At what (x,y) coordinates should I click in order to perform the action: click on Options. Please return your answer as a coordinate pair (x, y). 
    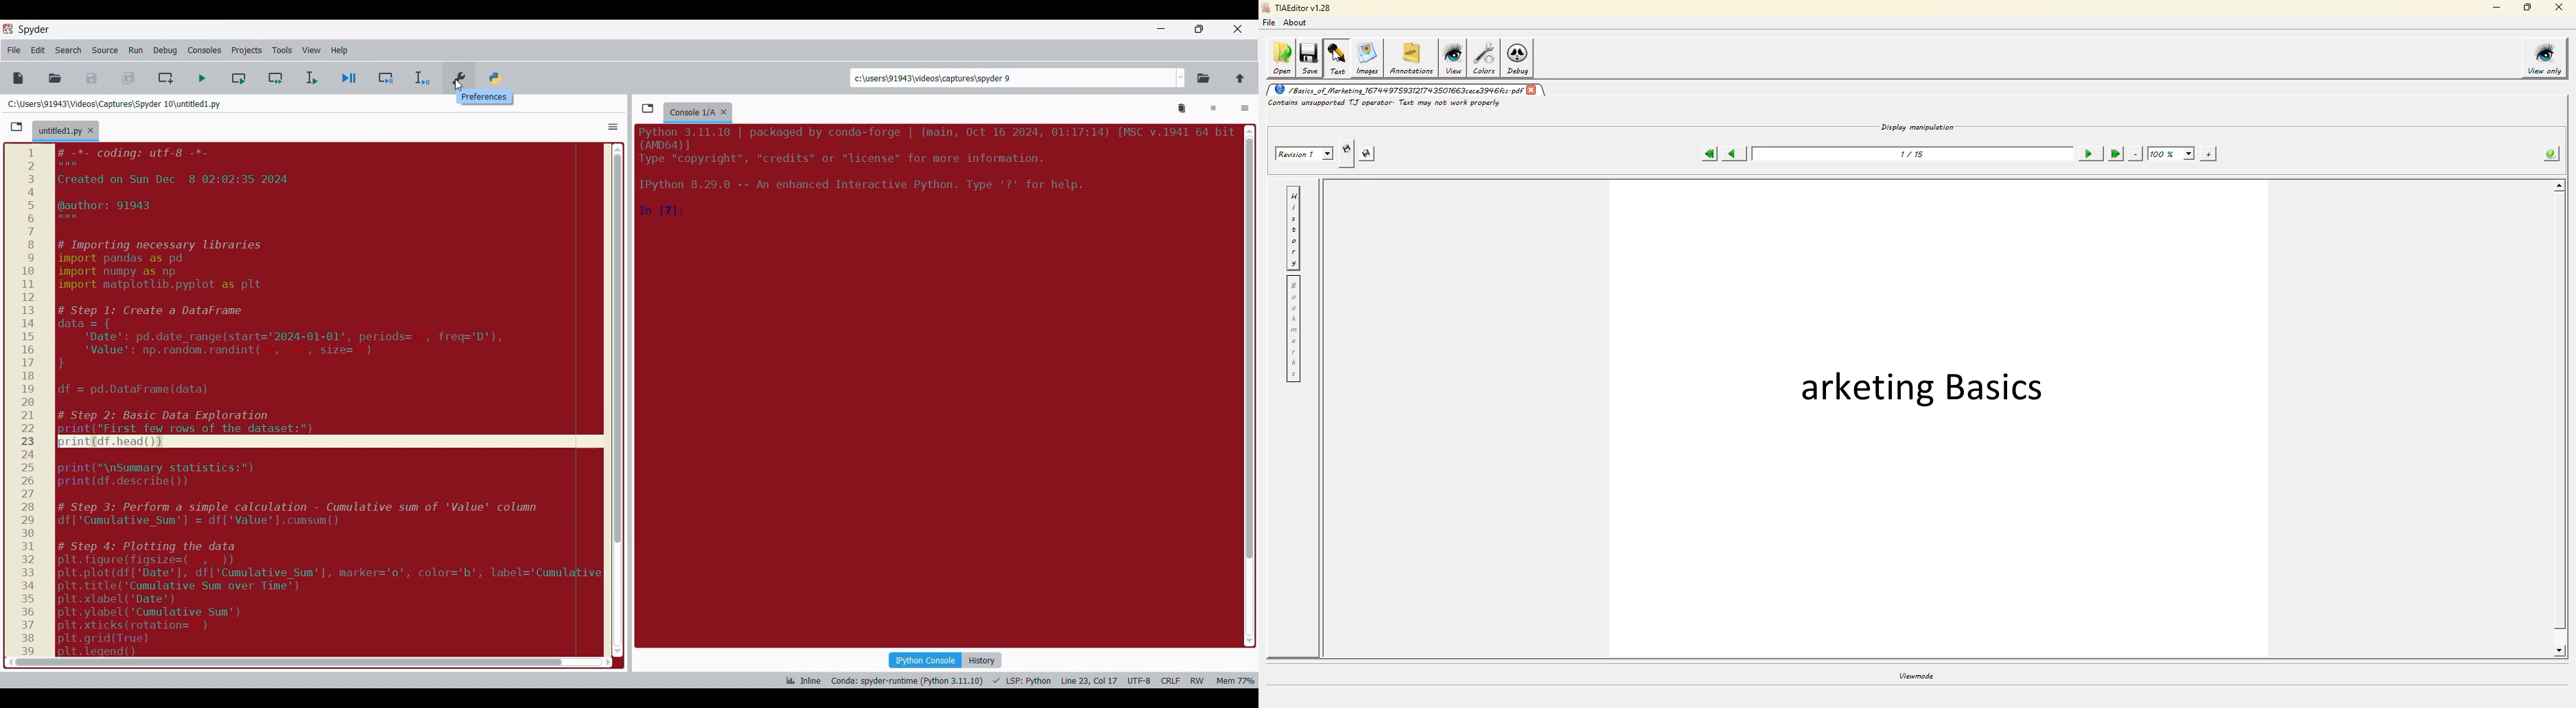
    Looking at the image, I should click on (1245, 109).